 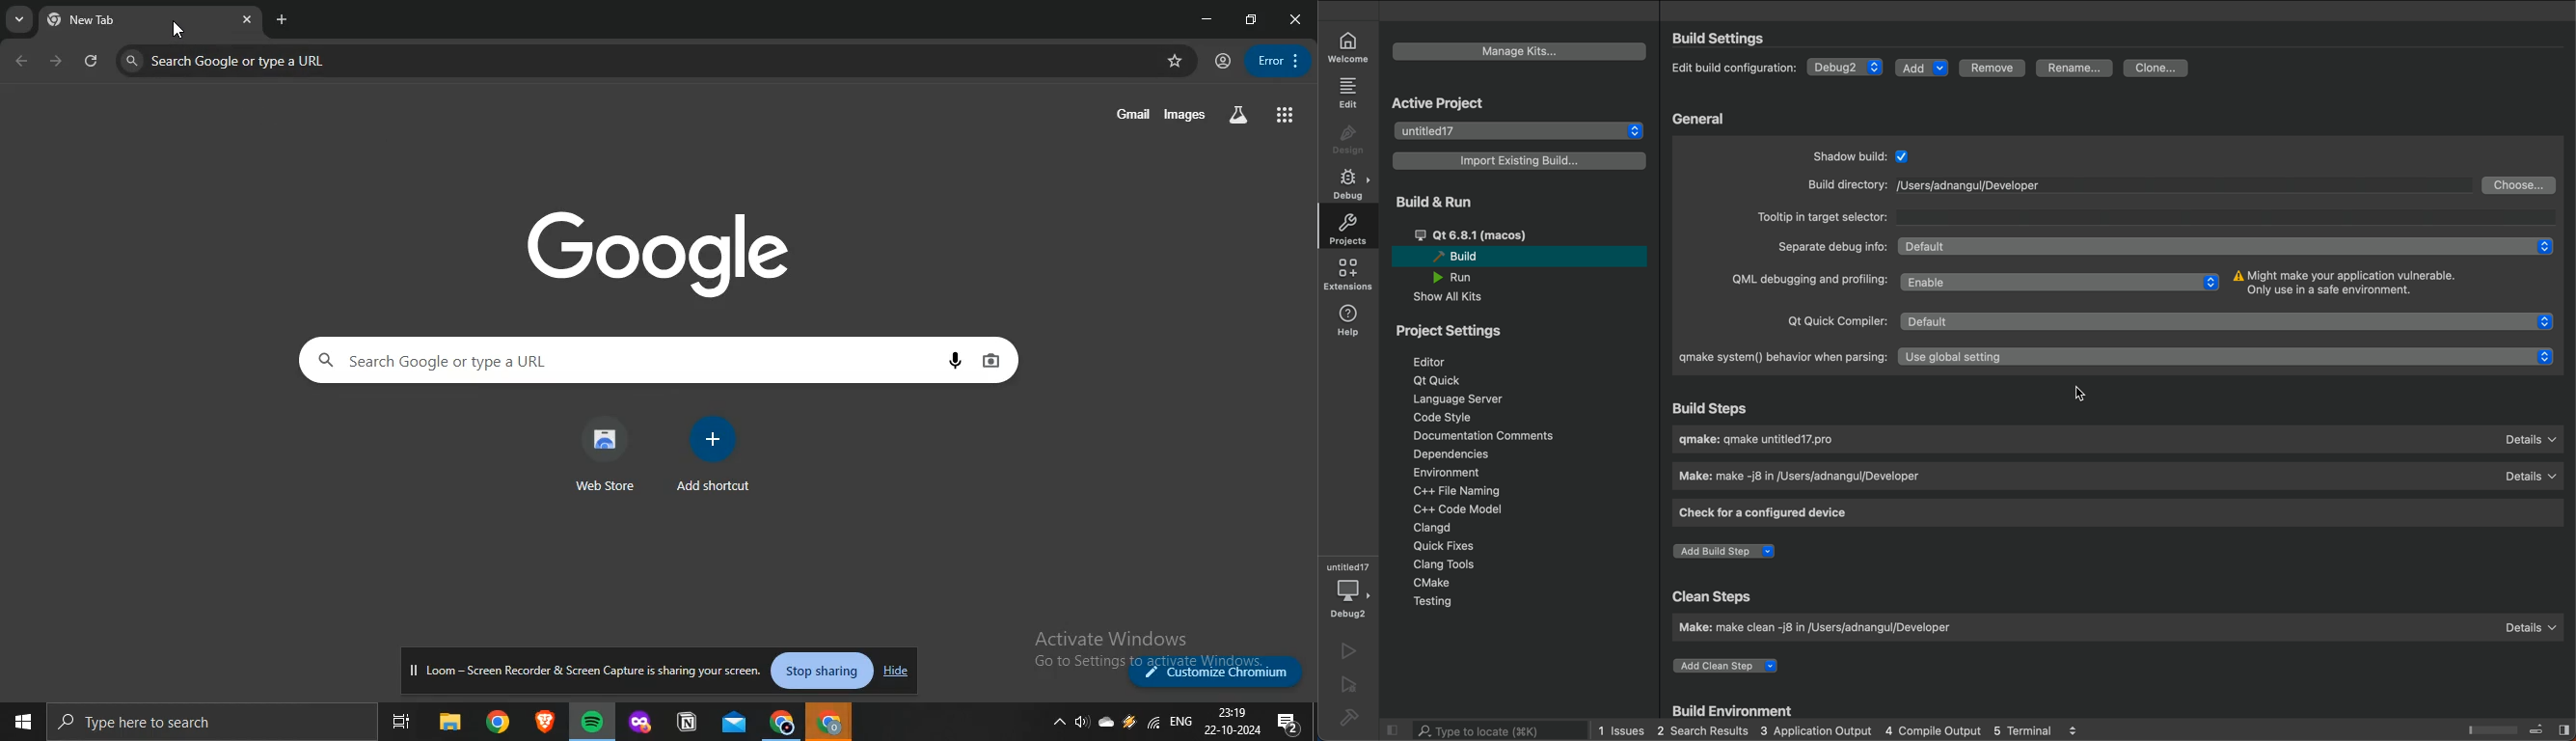 I want to click on new build type ,old is deleted, so click(x=1924, y=184).